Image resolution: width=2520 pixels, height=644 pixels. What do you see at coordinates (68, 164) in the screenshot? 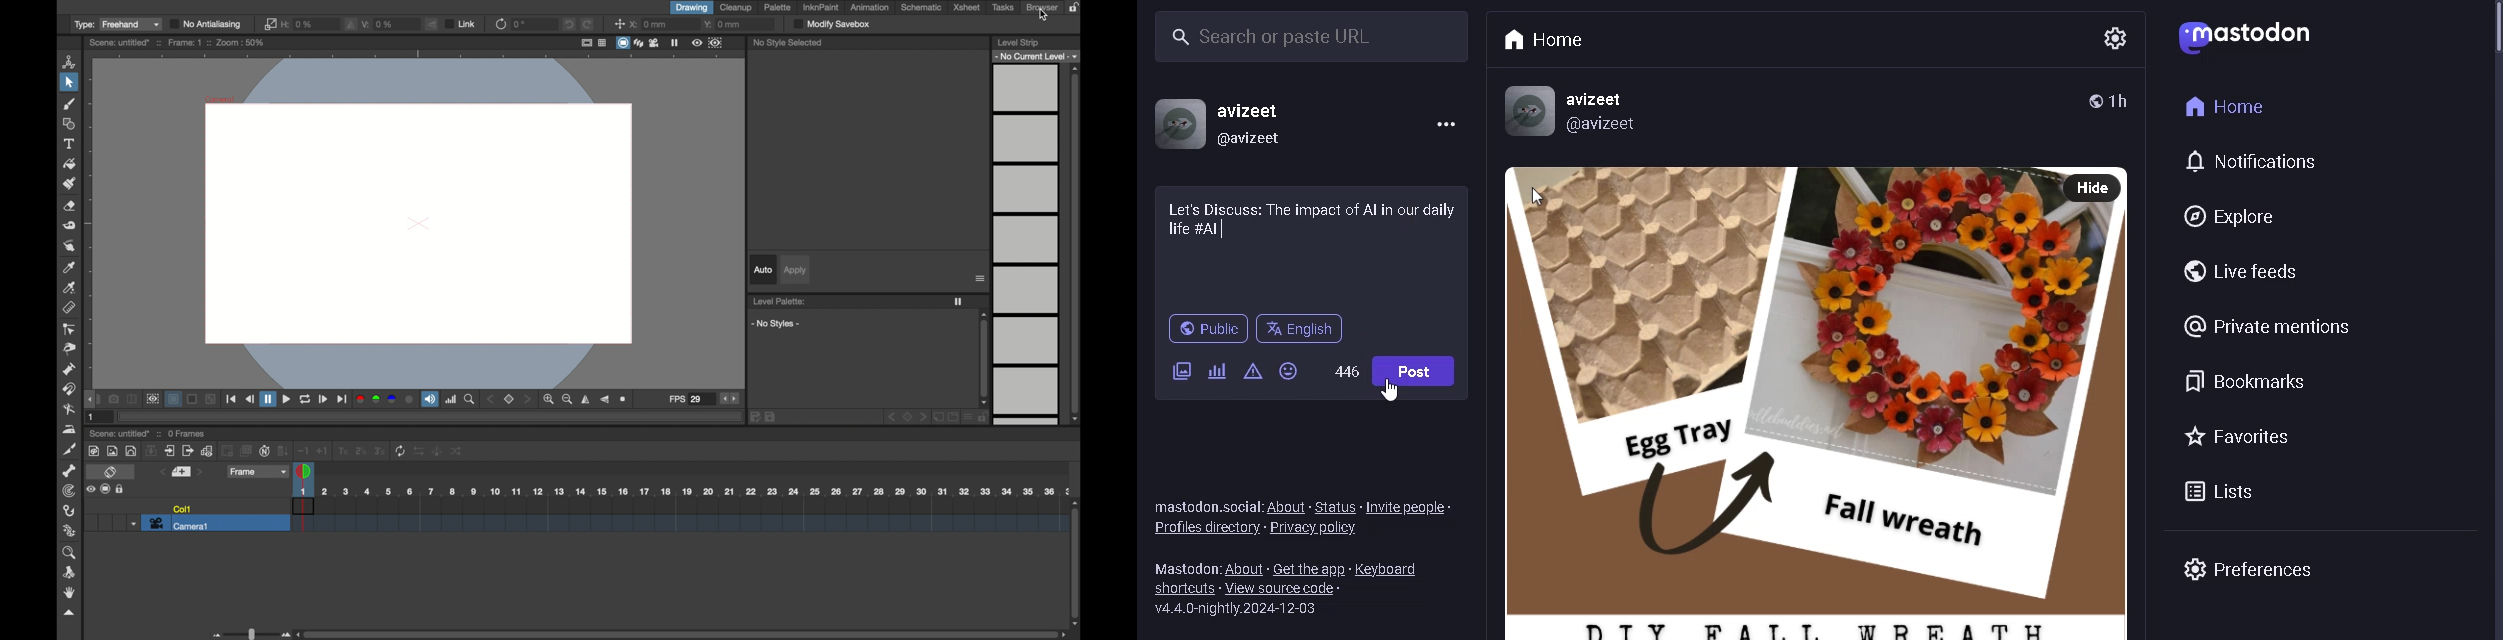
I see `fill tool` at bounding box center [68, 164].